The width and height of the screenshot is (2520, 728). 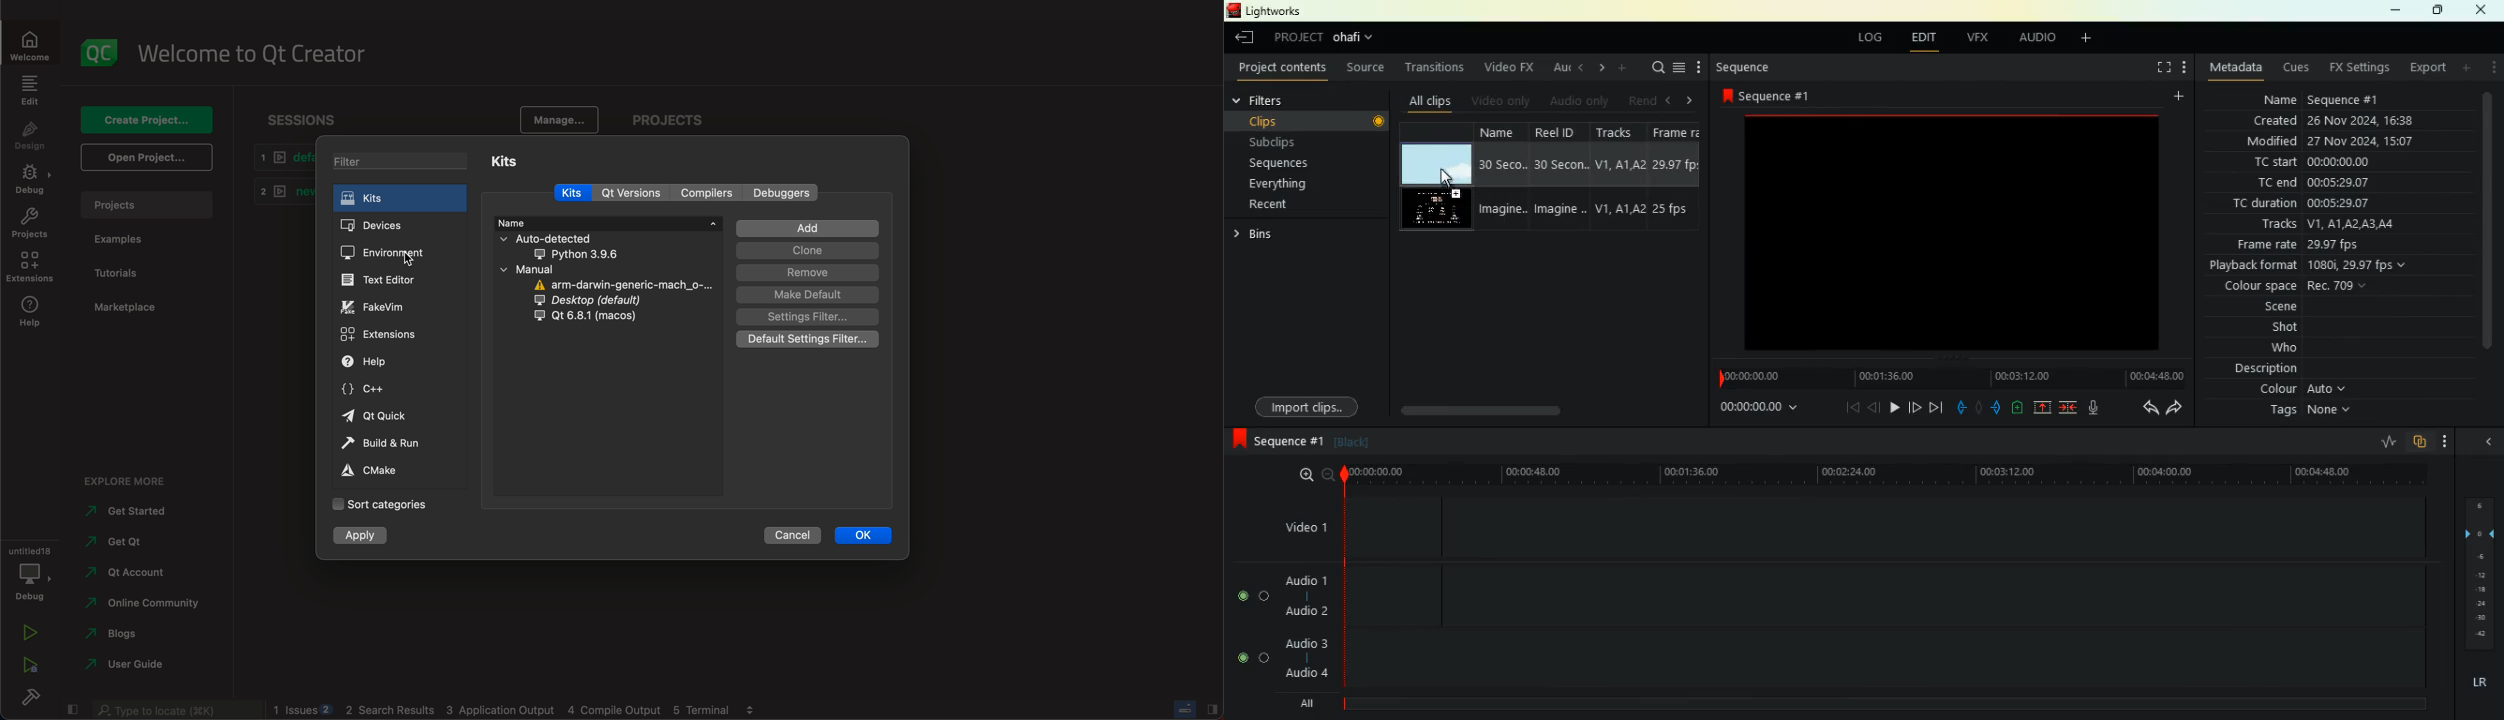 What do you see at coordinates (1619, 165) in the screenshot?
I see `V1,A1, A2` at bounding box center [1619, 165].